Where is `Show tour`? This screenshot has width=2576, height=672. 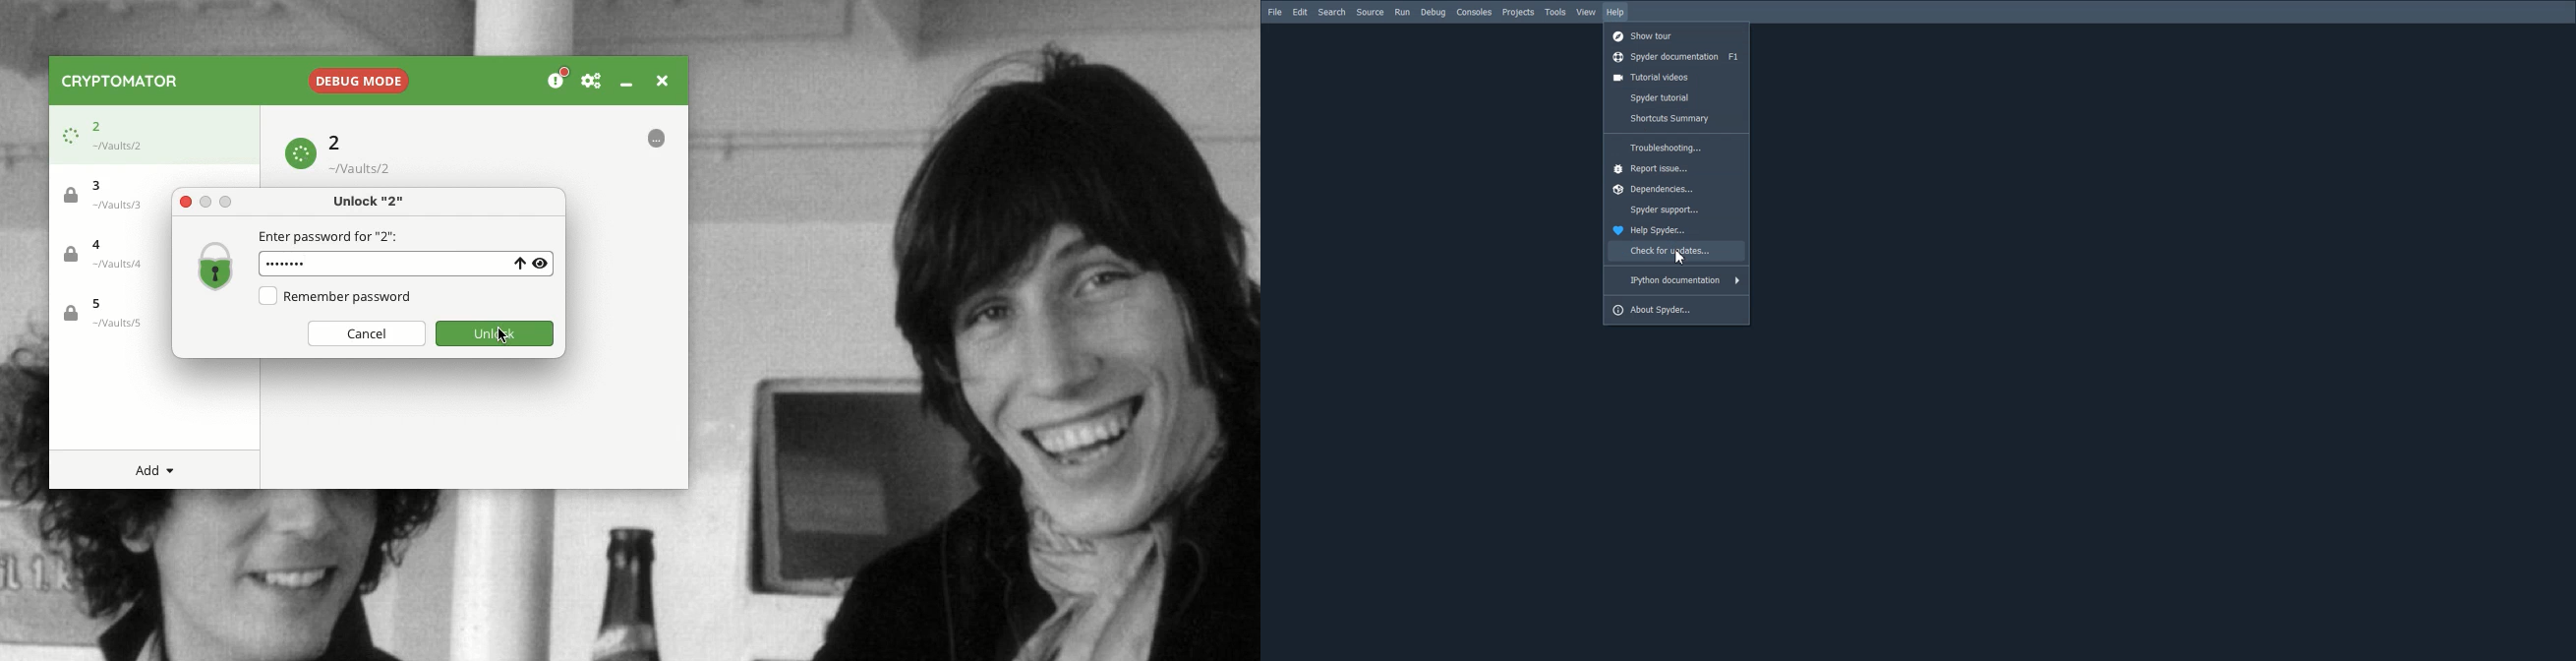 Show tour is located at coordinates (1677, 36).